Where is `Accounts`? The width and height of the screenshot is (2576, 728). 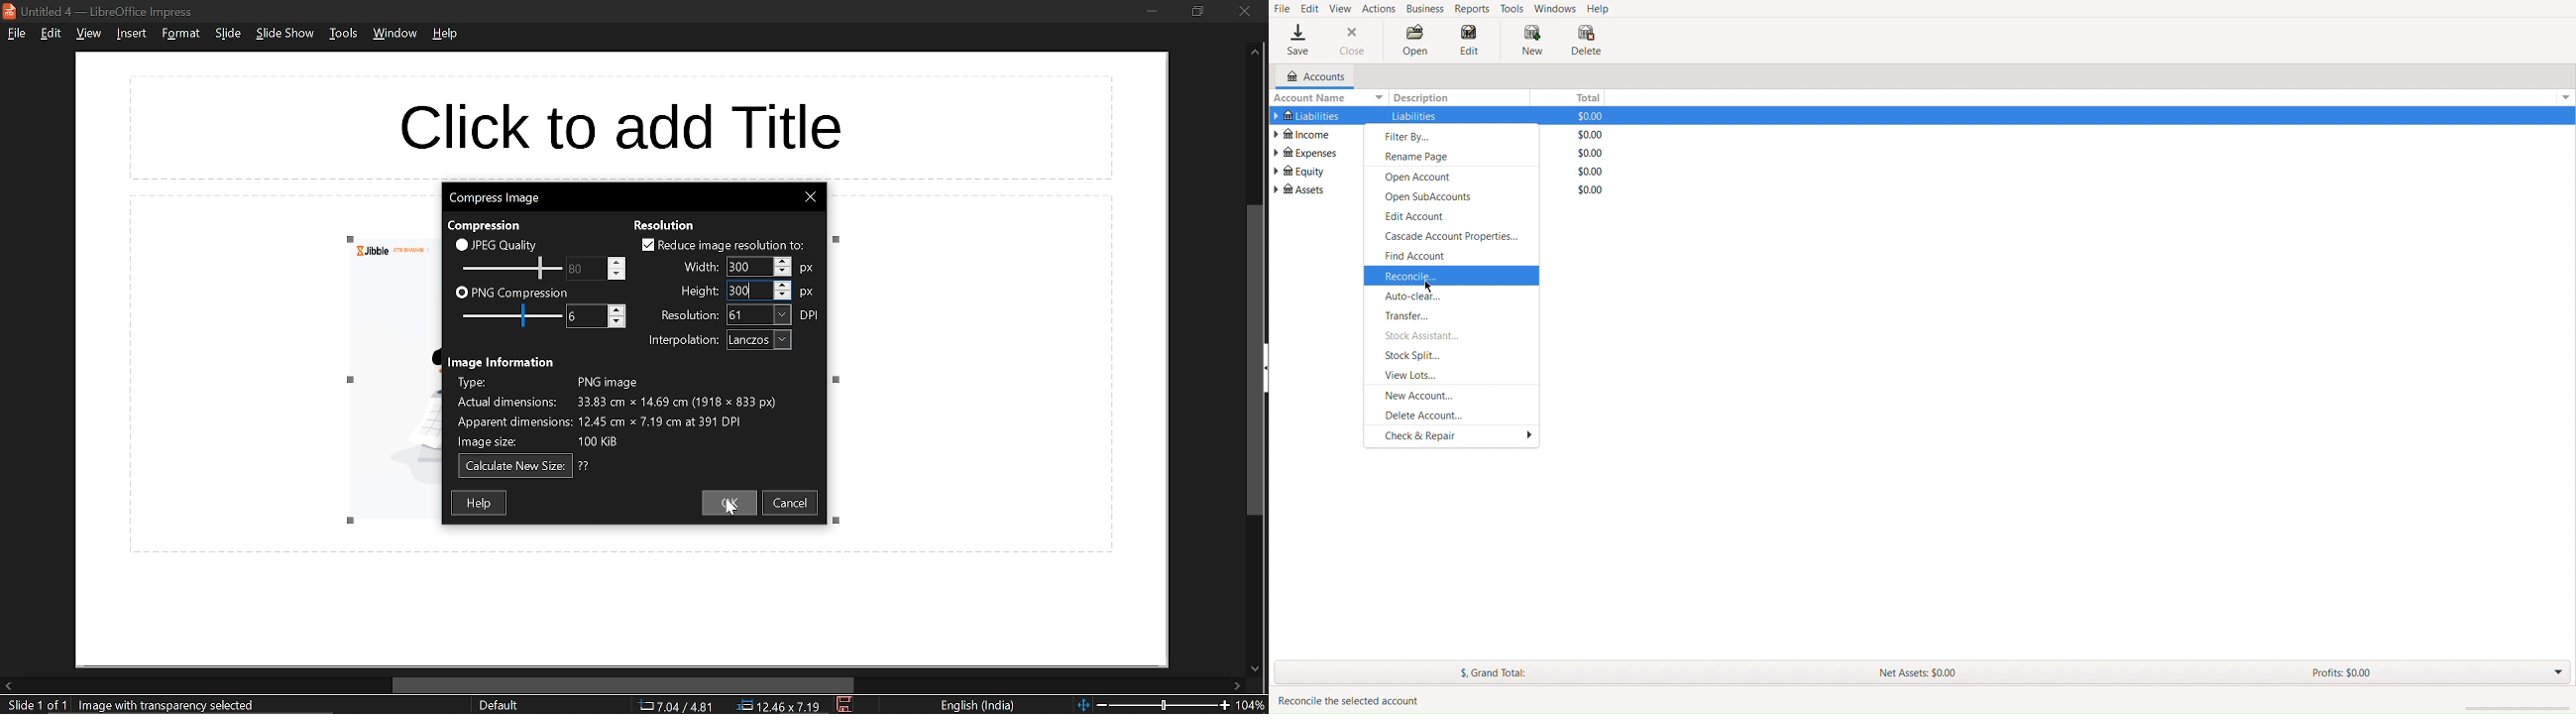
Accounts is located at coordinates (1310, 78).